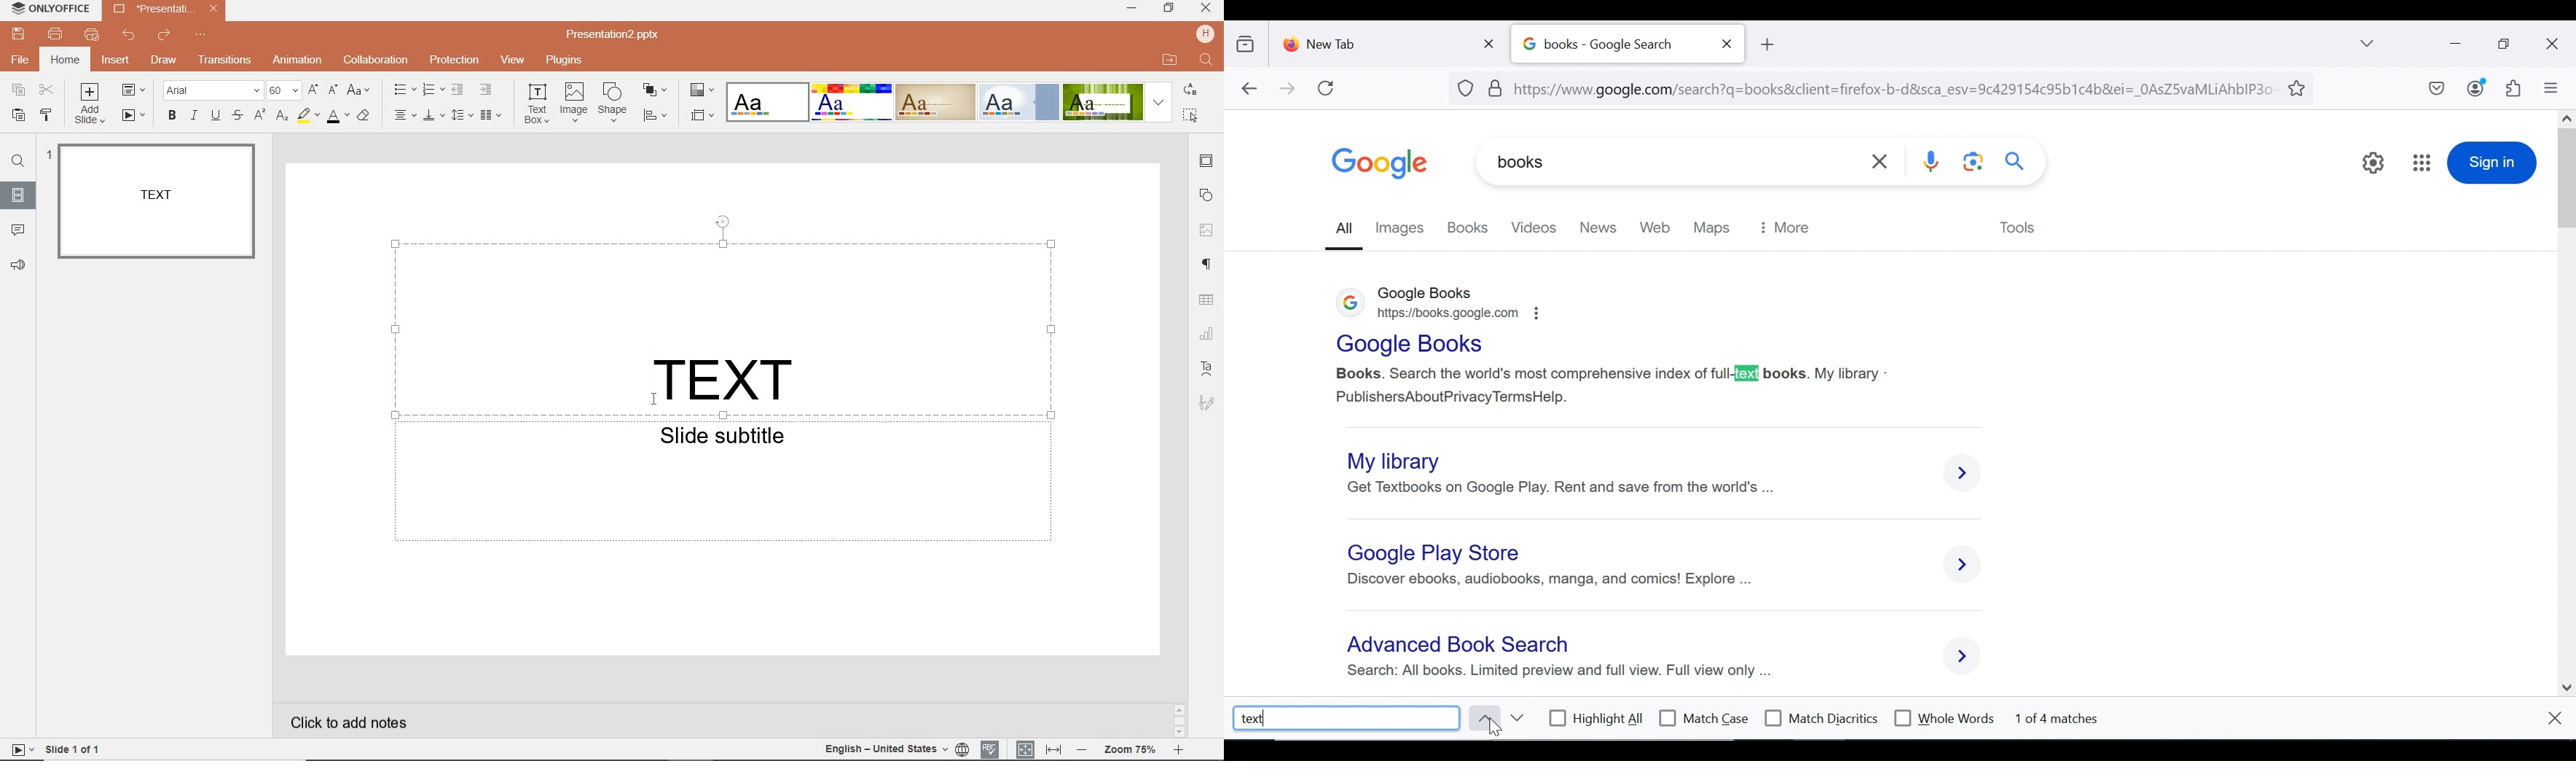 Image resolution: width=2576 pixels, height=784 pixels. What do you see at coordinates (1789, 226) in the screenshot?
I see `more` at bounding box center [1789, 226].